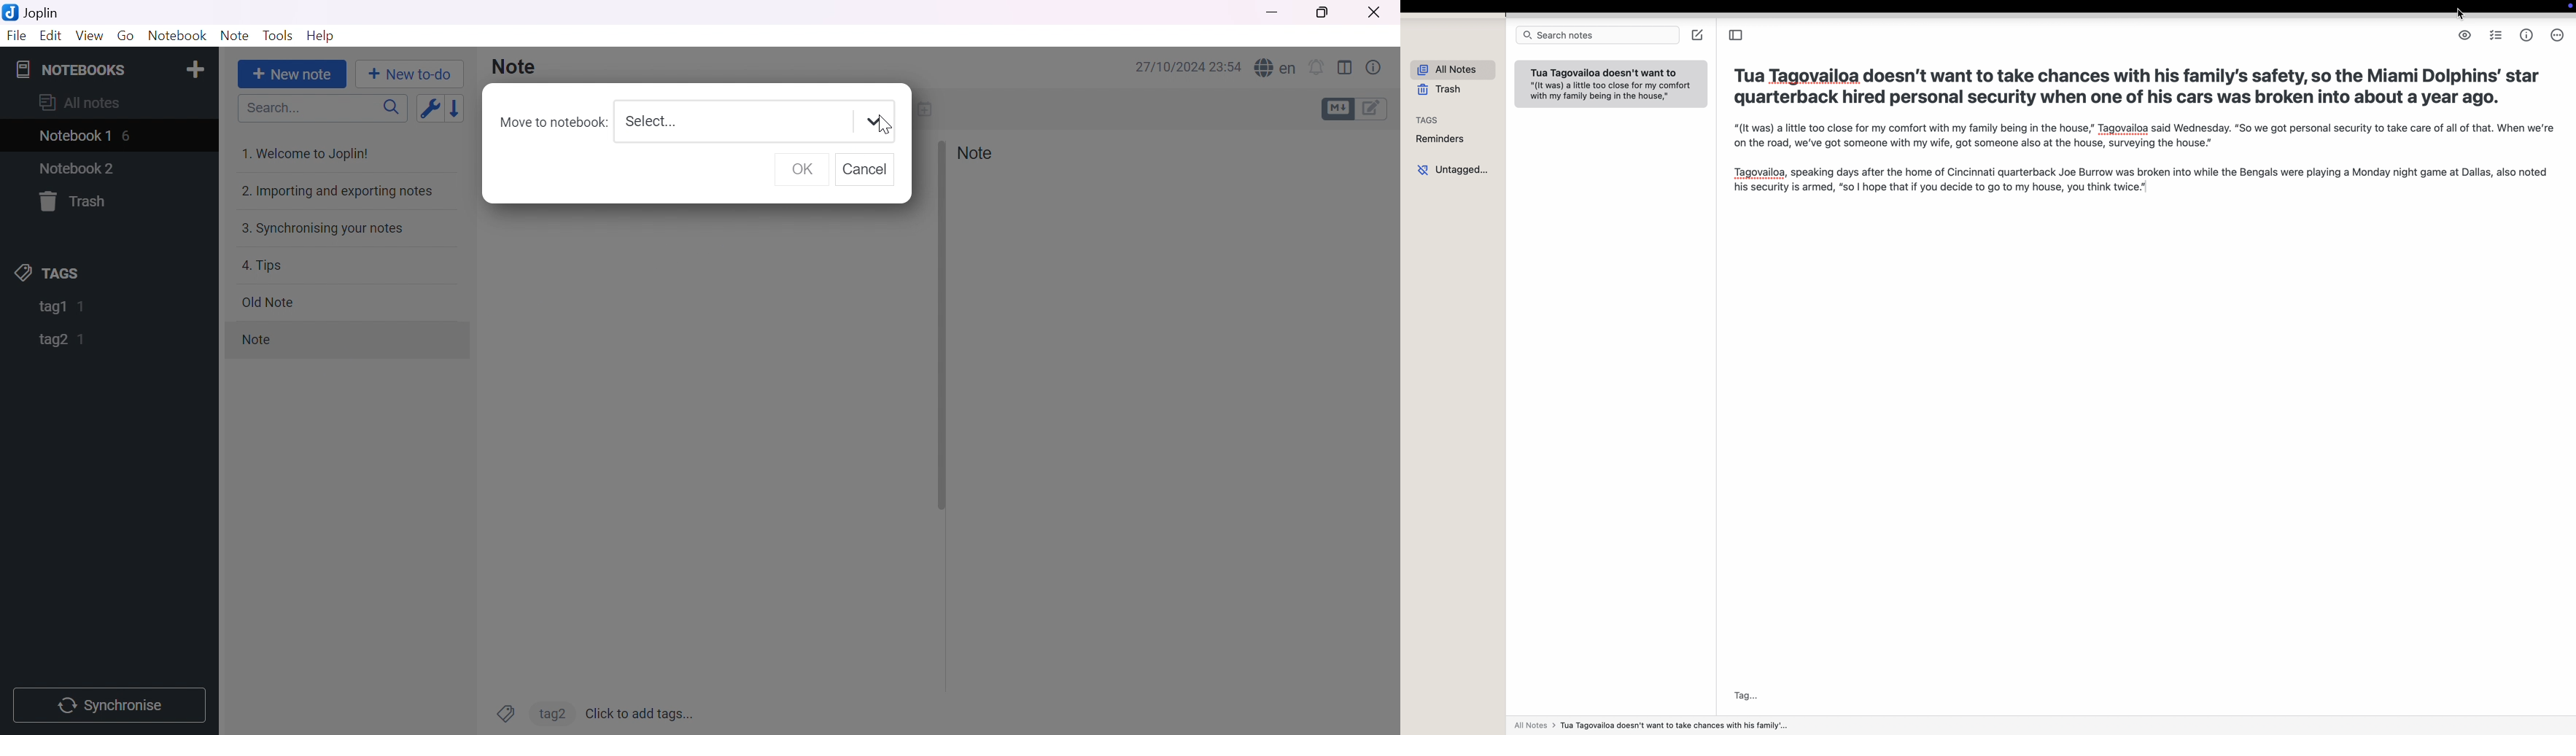 Image resolution: width=2576 pixels, height=756 pixels. What do you see at coordinates (1453, 170) in the screenshot?
I see `untagged` at bounding box center [1453, 170].